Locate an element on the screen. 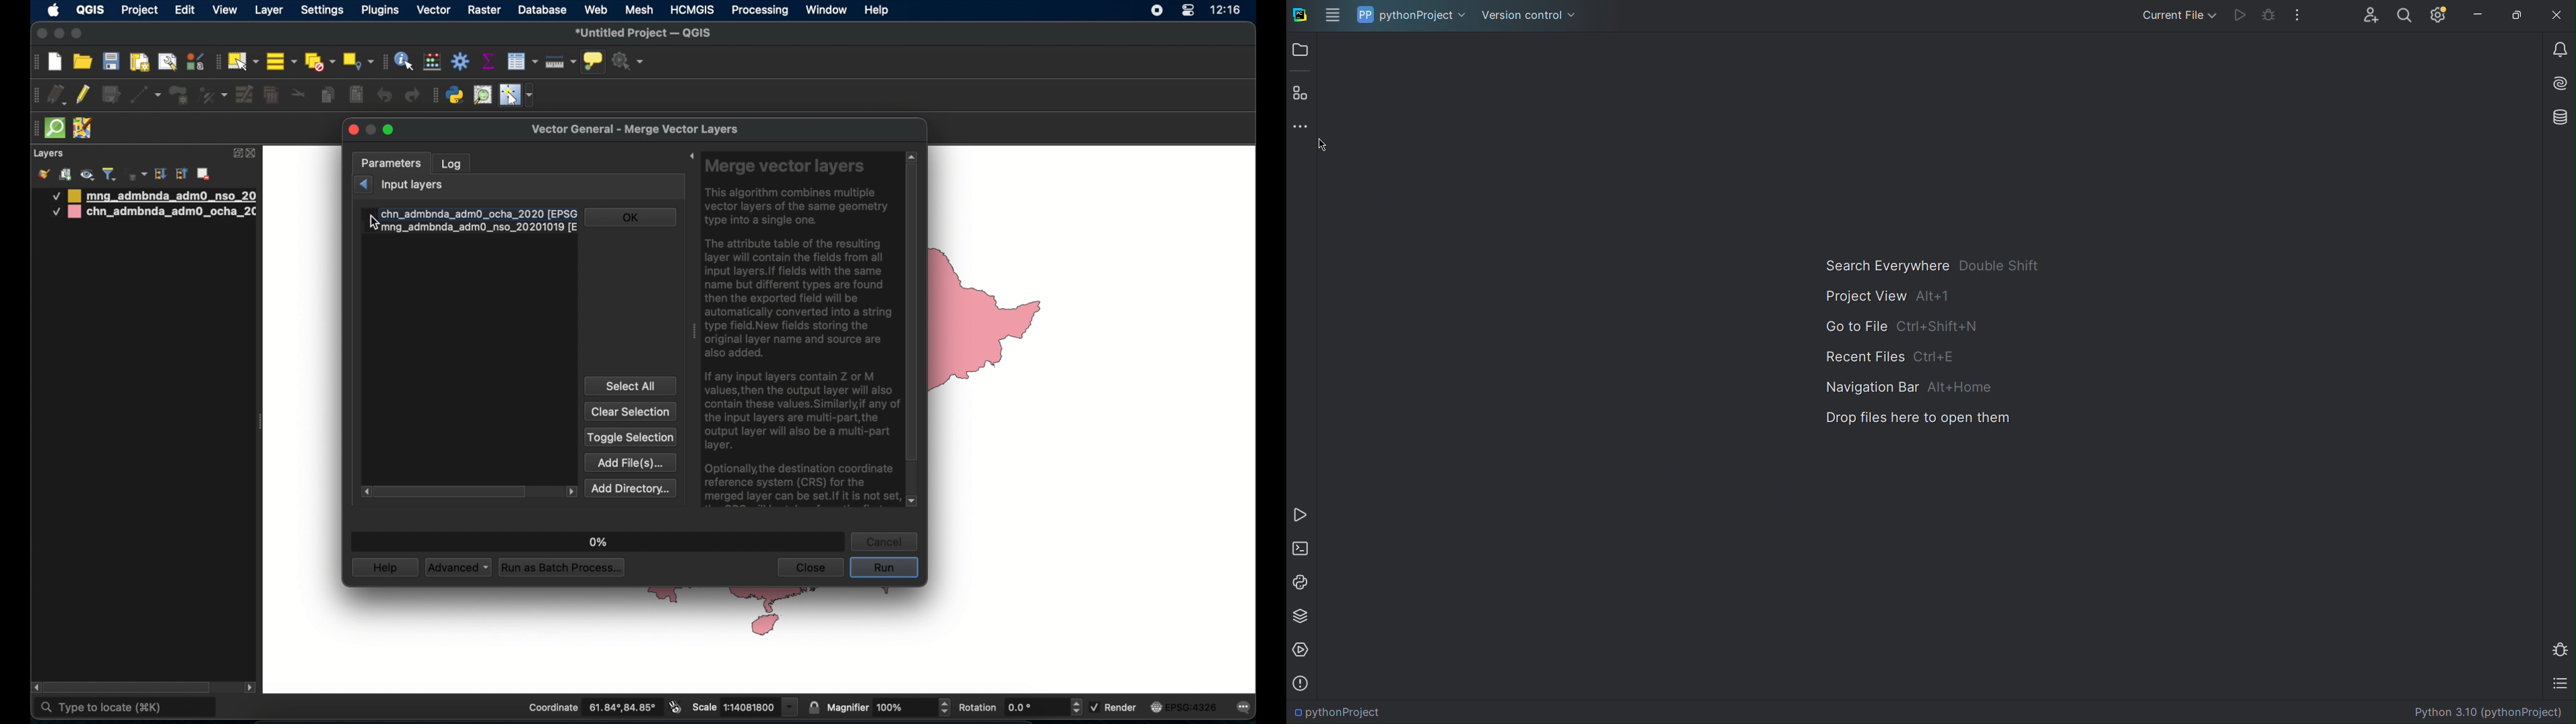  vector is located at coordinates (434, 10).